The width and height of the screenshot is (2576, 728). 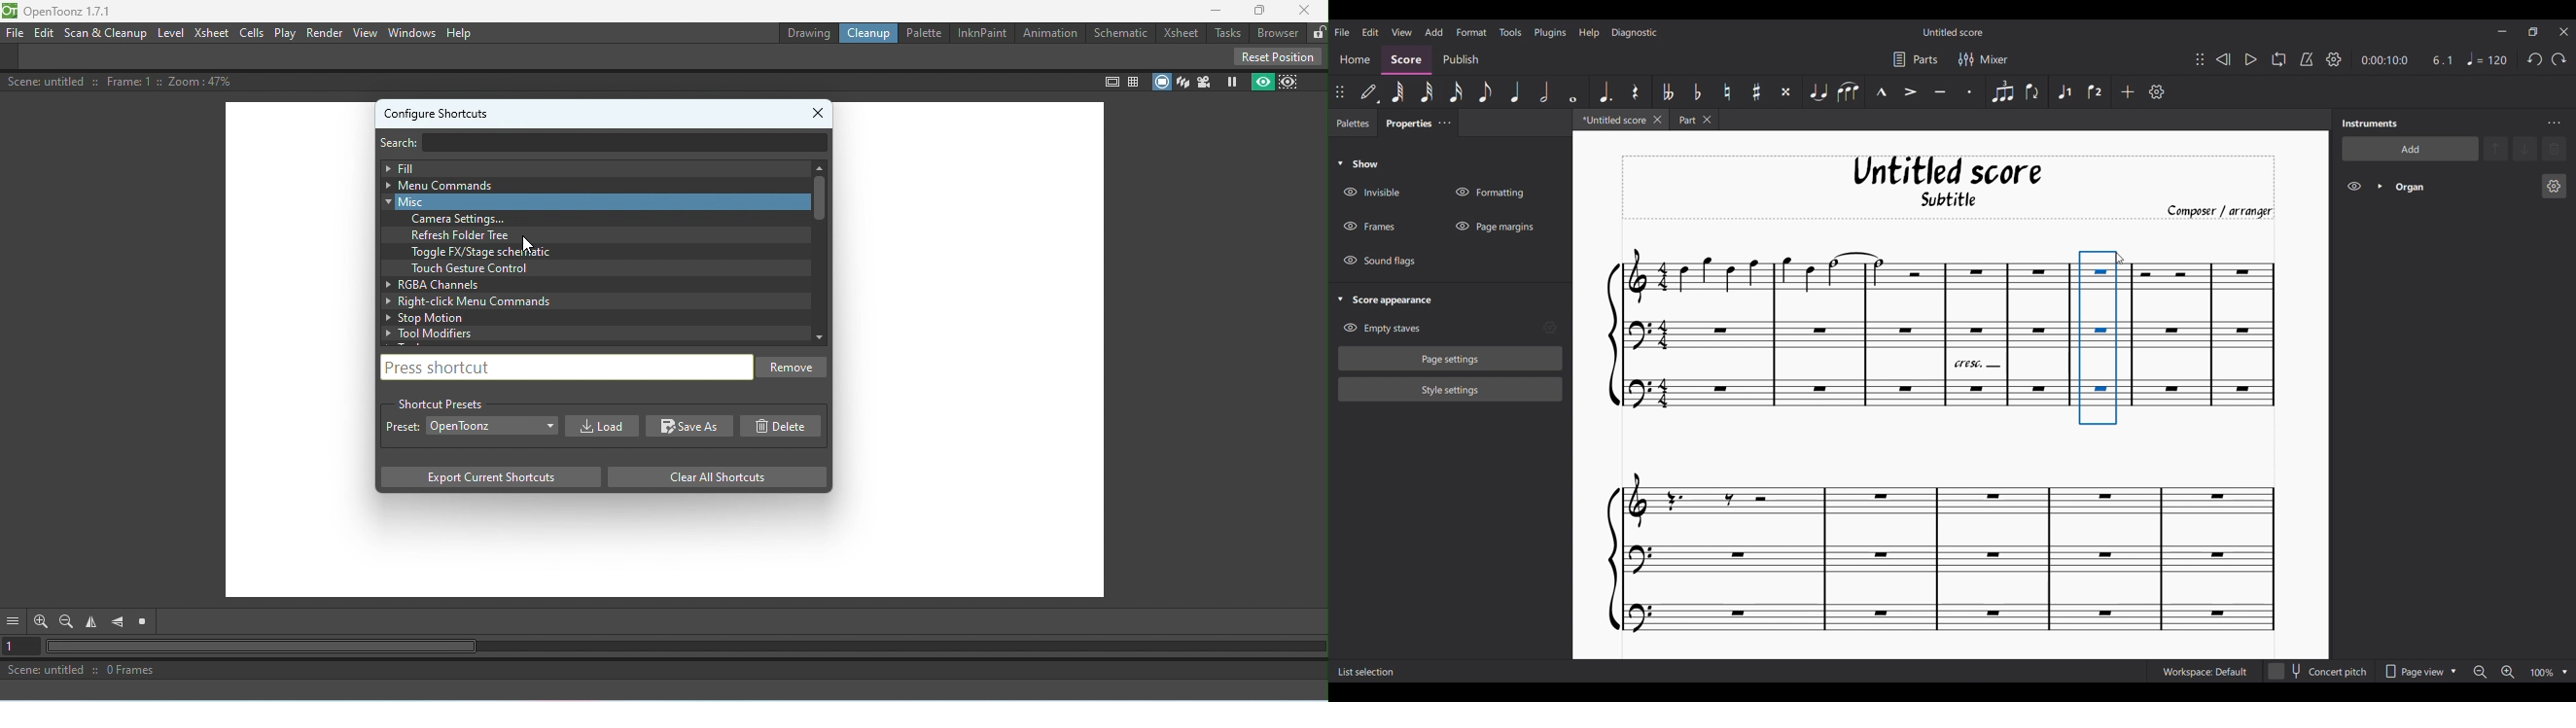 What do you see at coordinates (123, 82) in the screenshot?
I see `Scene: untitled :: Frame: 1 :: Zoom :47%` at bounding box center [123, 82].